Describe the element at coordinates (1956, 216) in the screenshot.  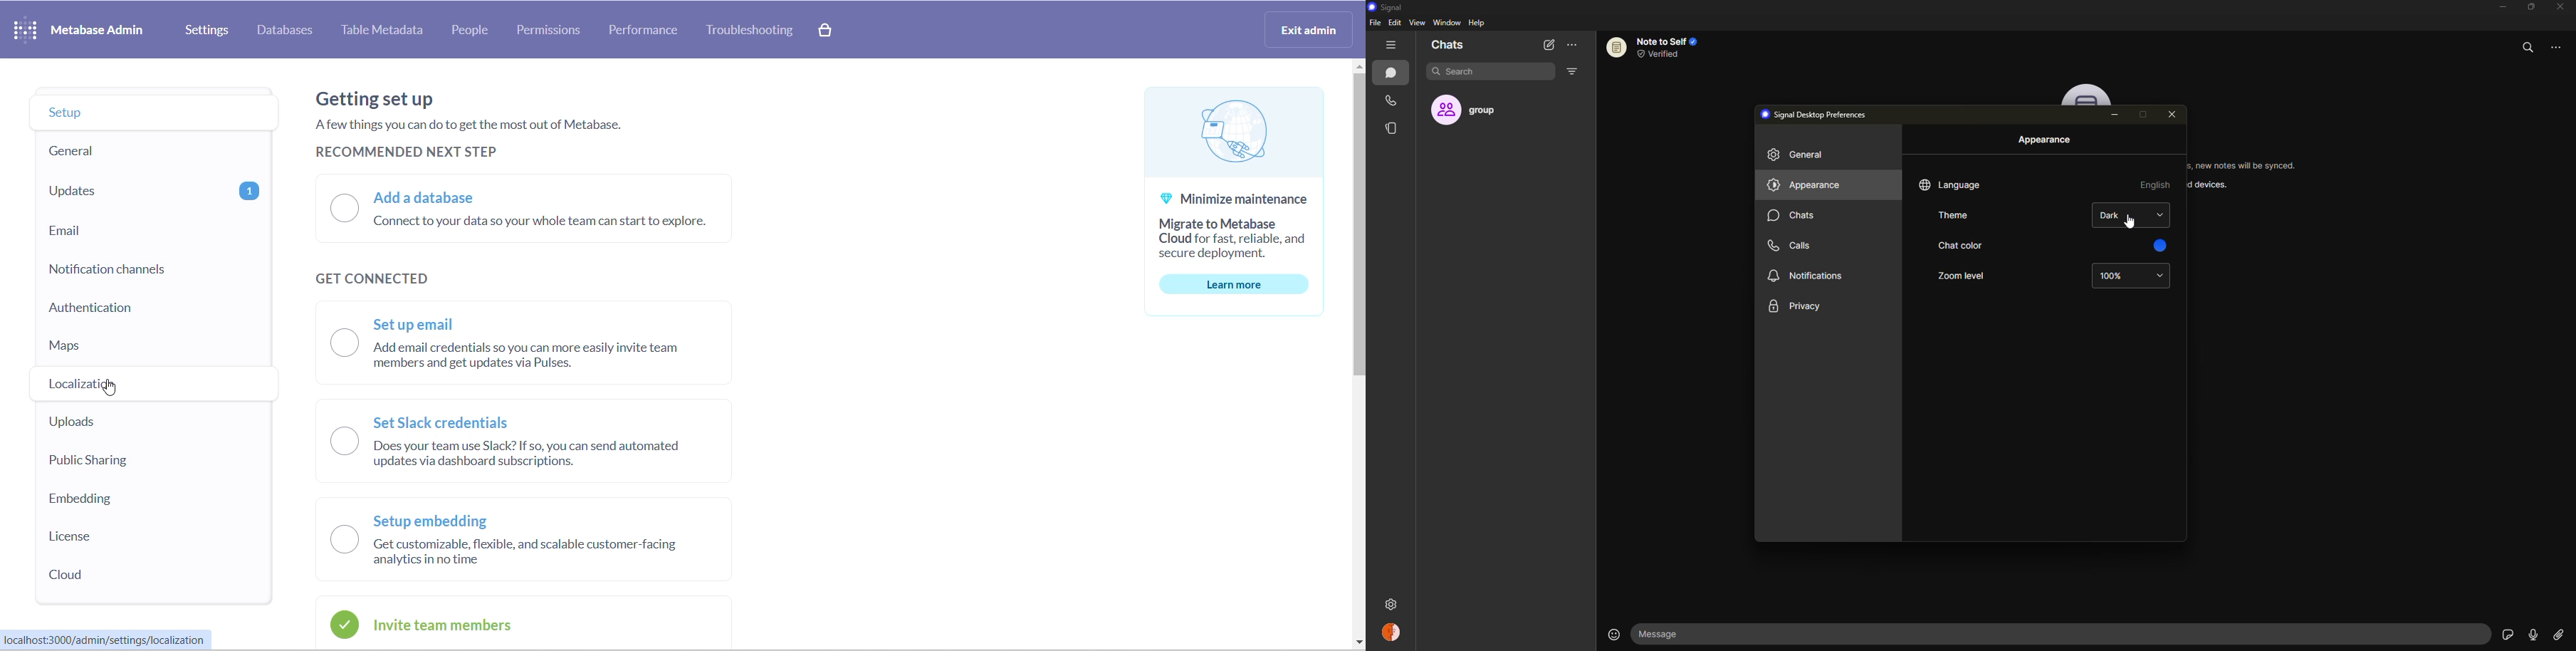
I see `theme` at that location.